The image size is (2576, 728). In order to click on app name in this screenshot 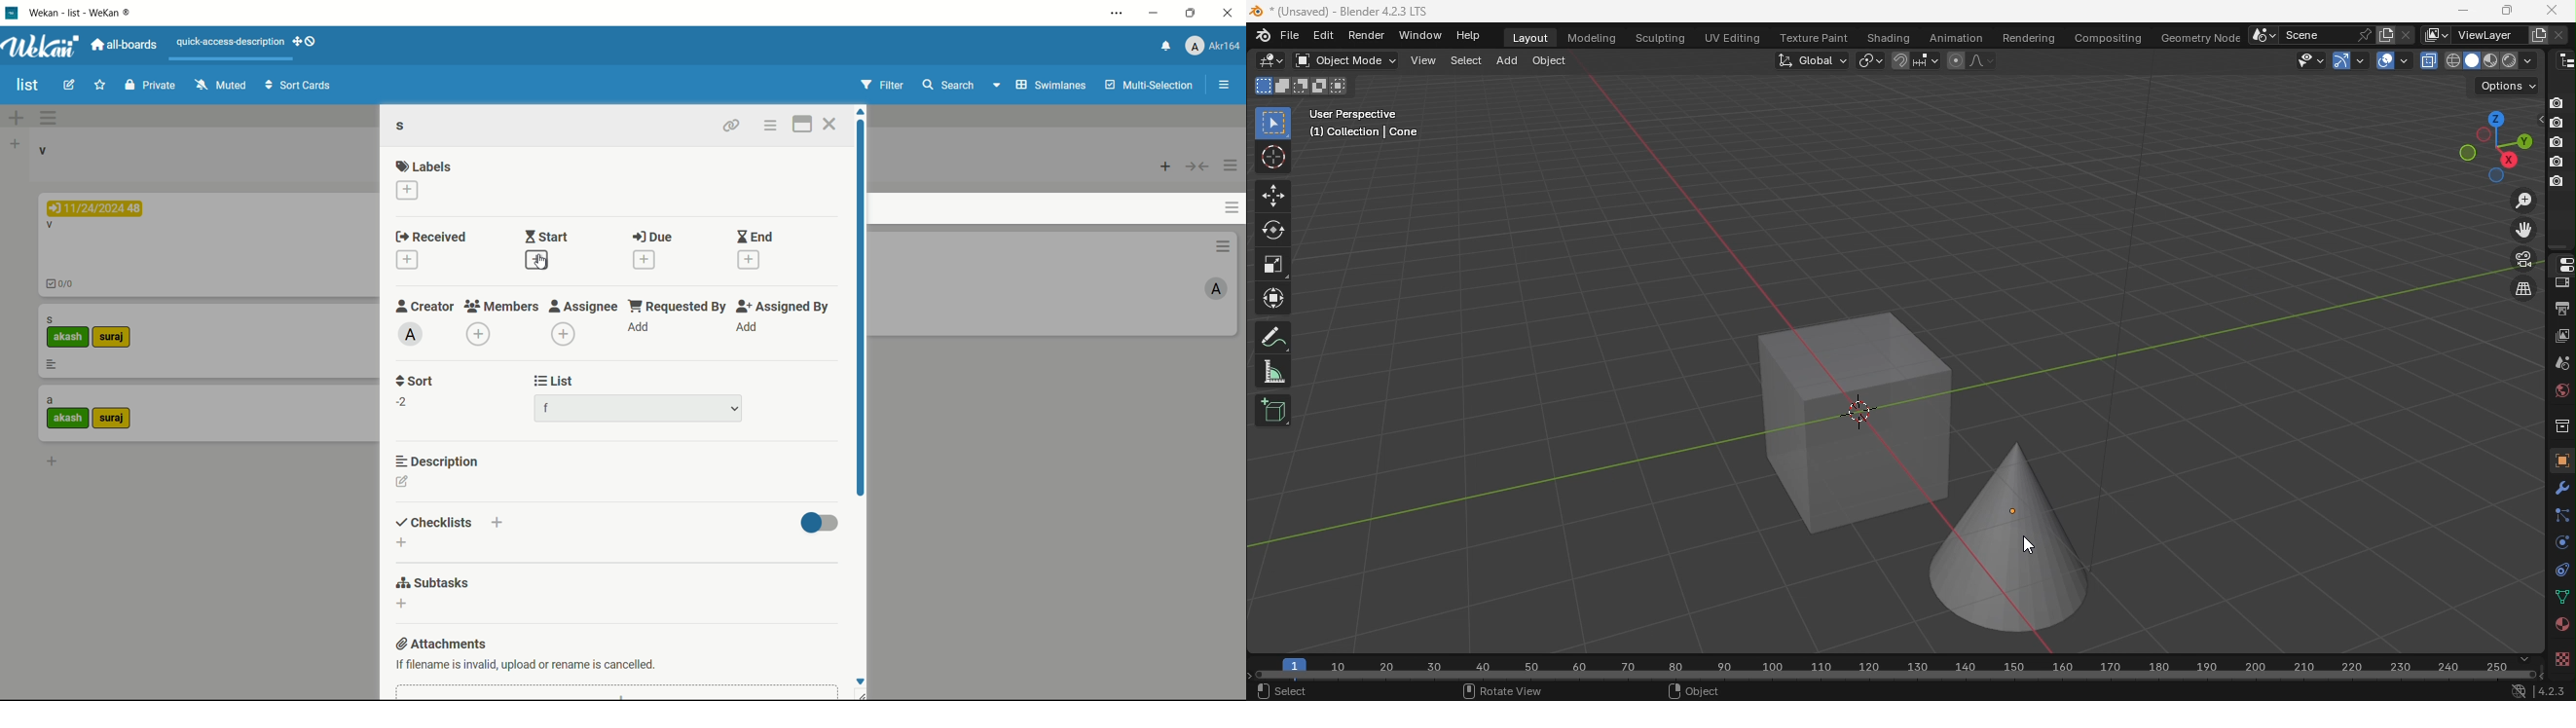, I will do `click(86, 14)`.